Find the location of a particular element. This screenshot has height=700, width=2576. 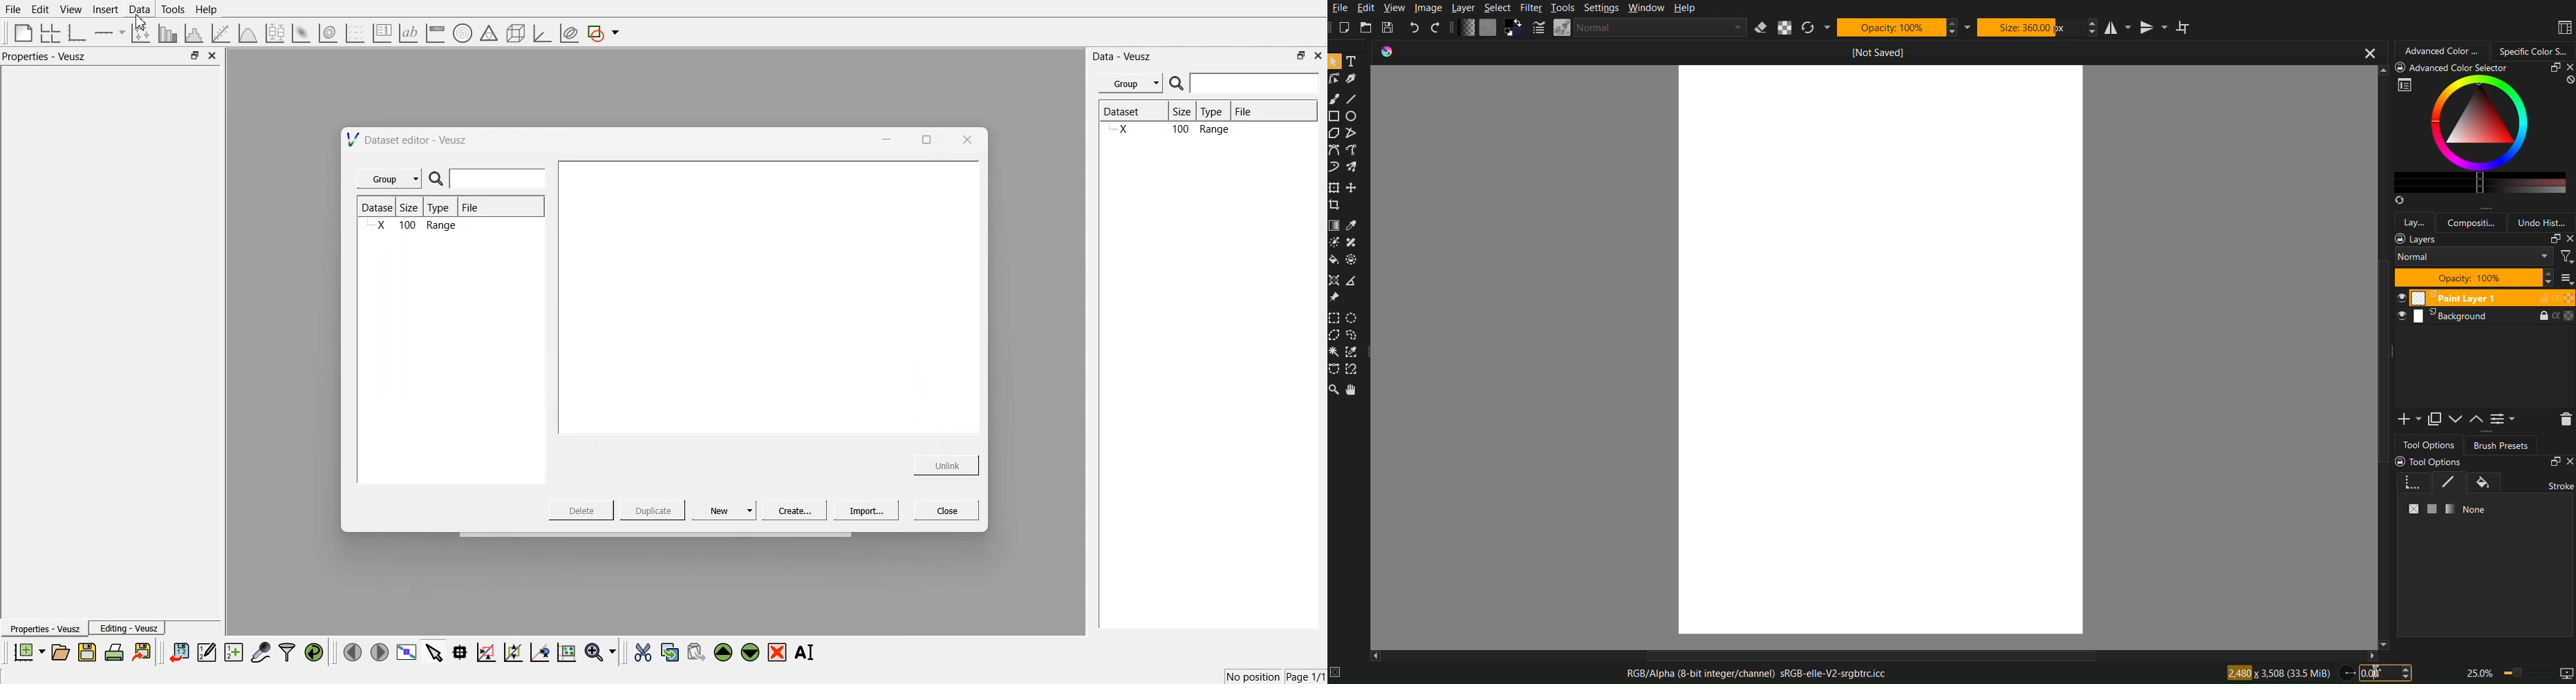

open is located at coordinates (60, 652).